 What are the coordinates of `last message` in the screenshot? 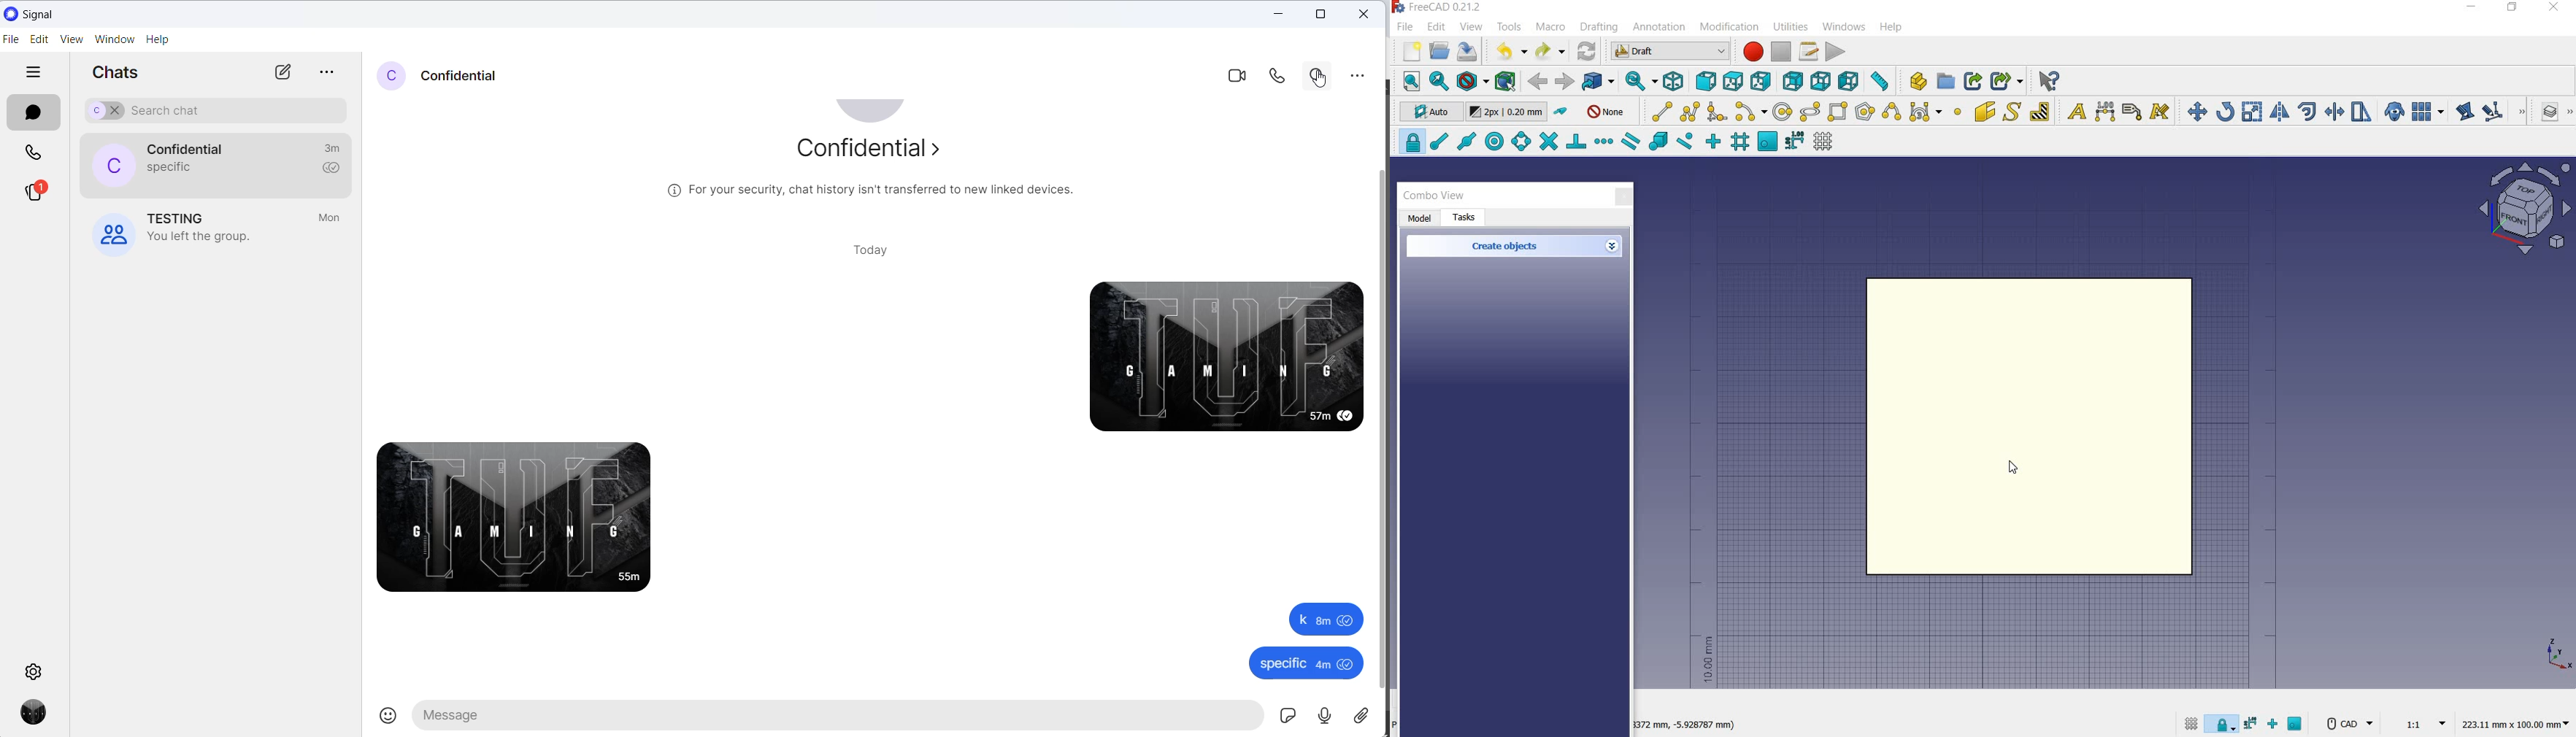 It's located at (167, 168).